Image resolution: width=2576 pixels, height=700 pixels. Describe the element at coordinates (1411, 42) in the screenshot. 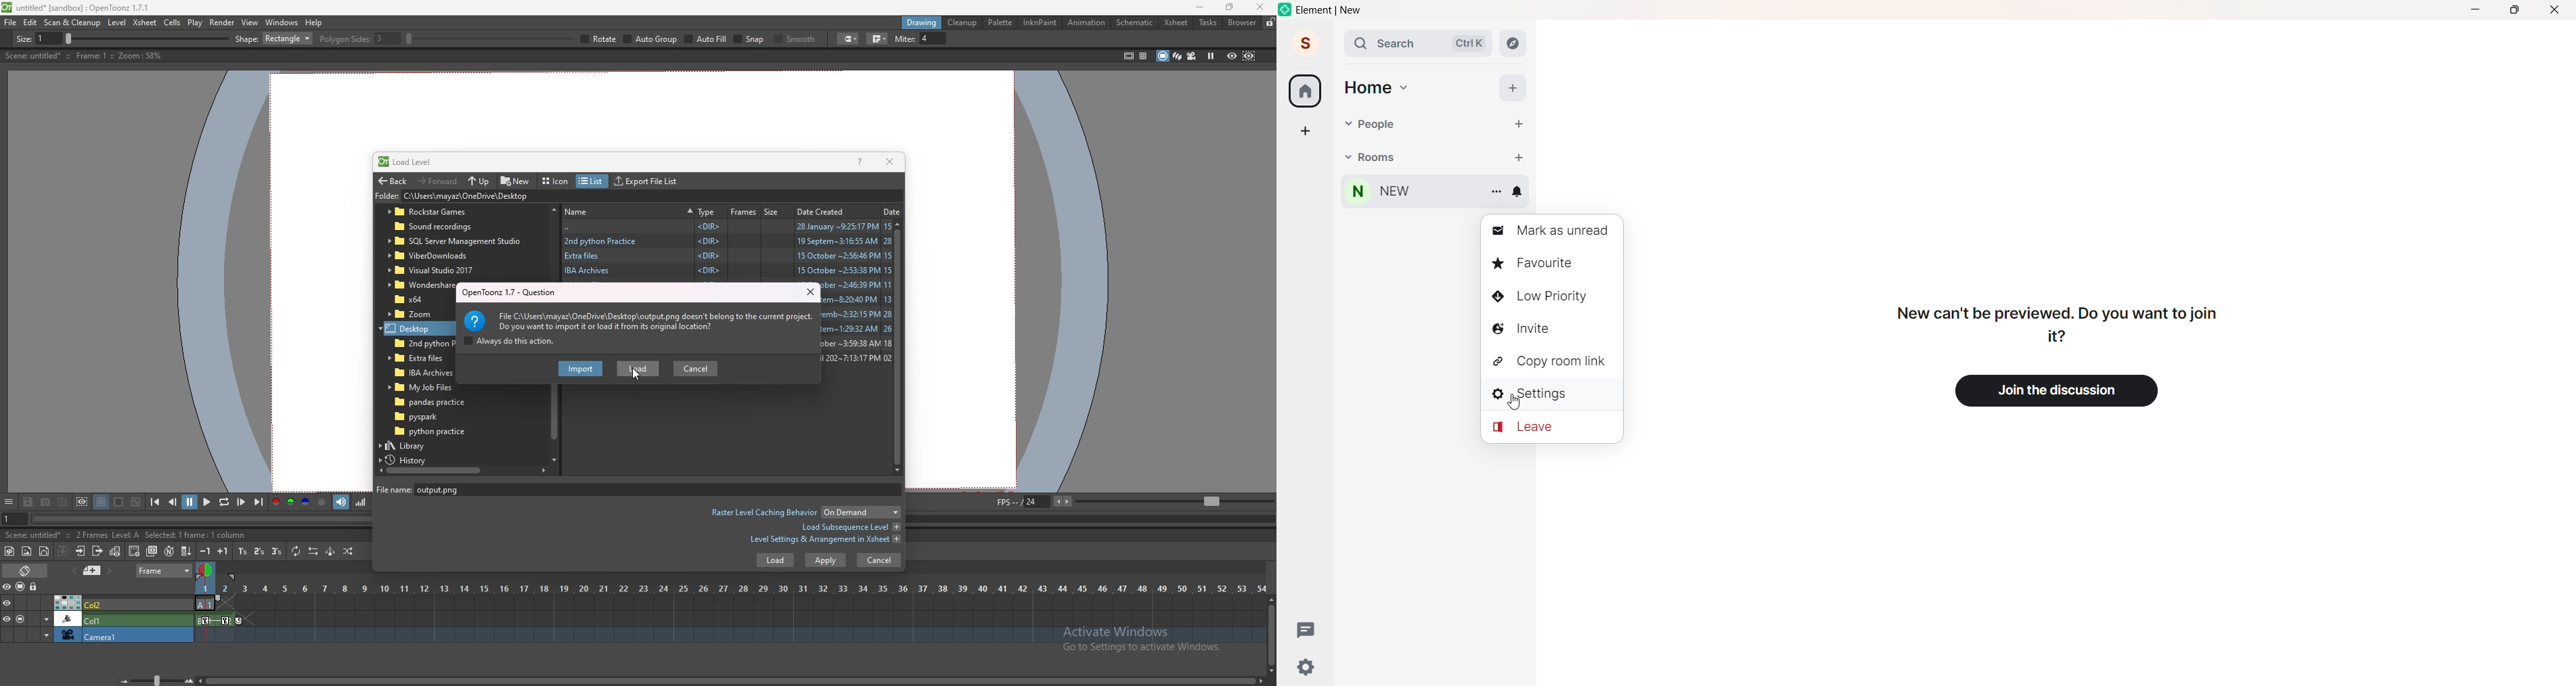

I see `search` at that location.